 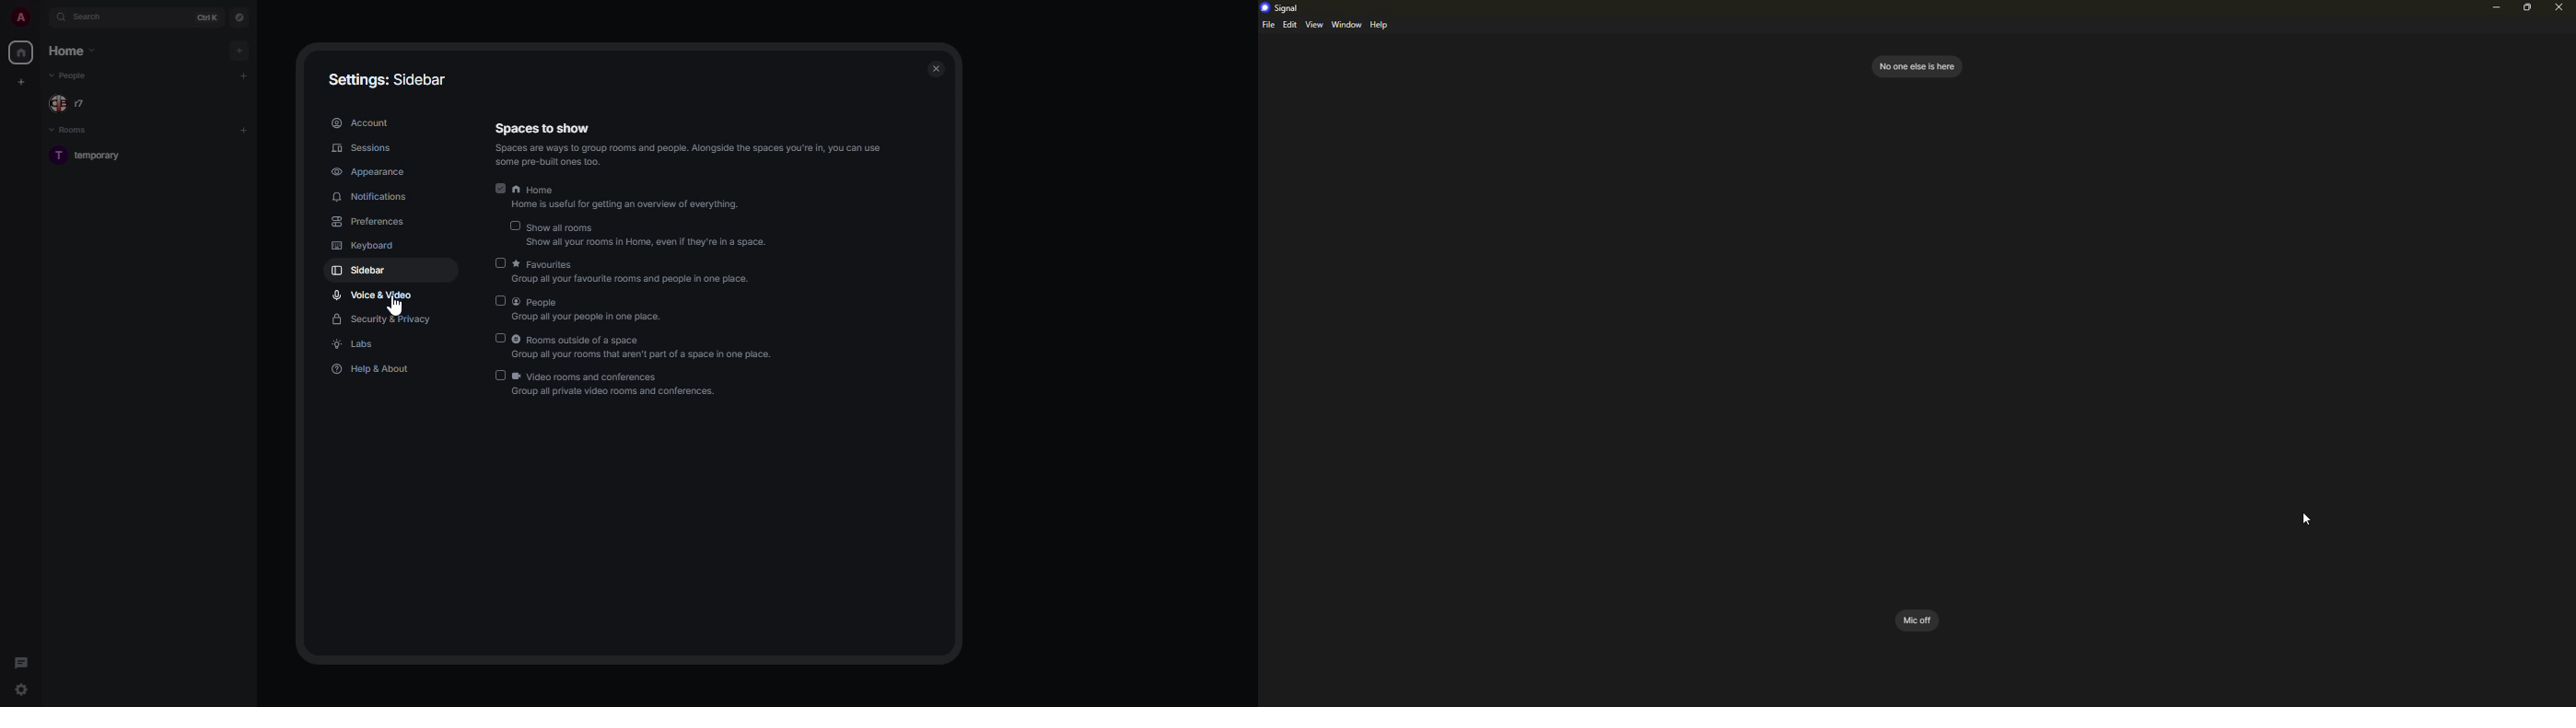 What do you see at coordinates (498, 376) in the screenshot?
I see `disabled` at bounding box center [498, 376].